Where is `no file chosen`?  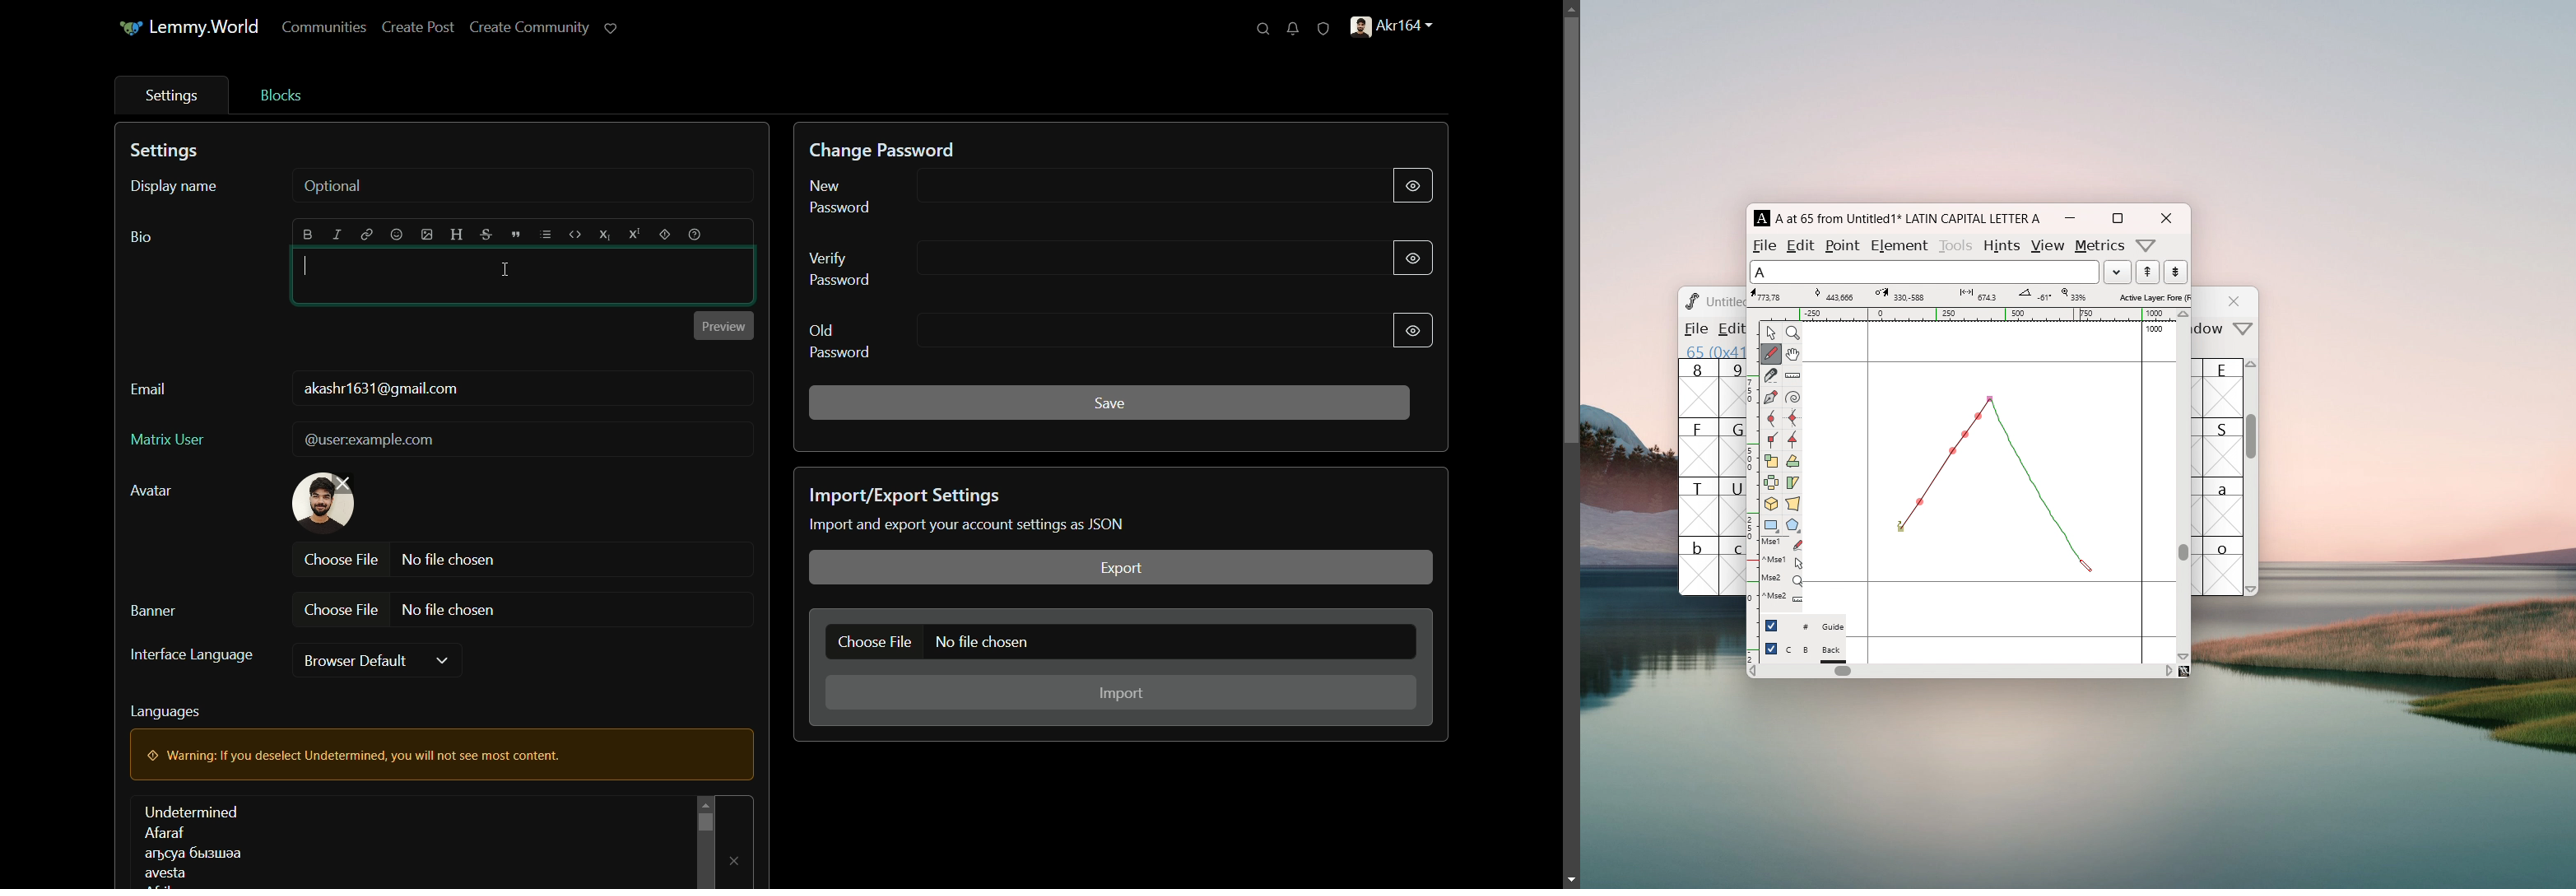 no file chosen is located at coordinates (449, 611).